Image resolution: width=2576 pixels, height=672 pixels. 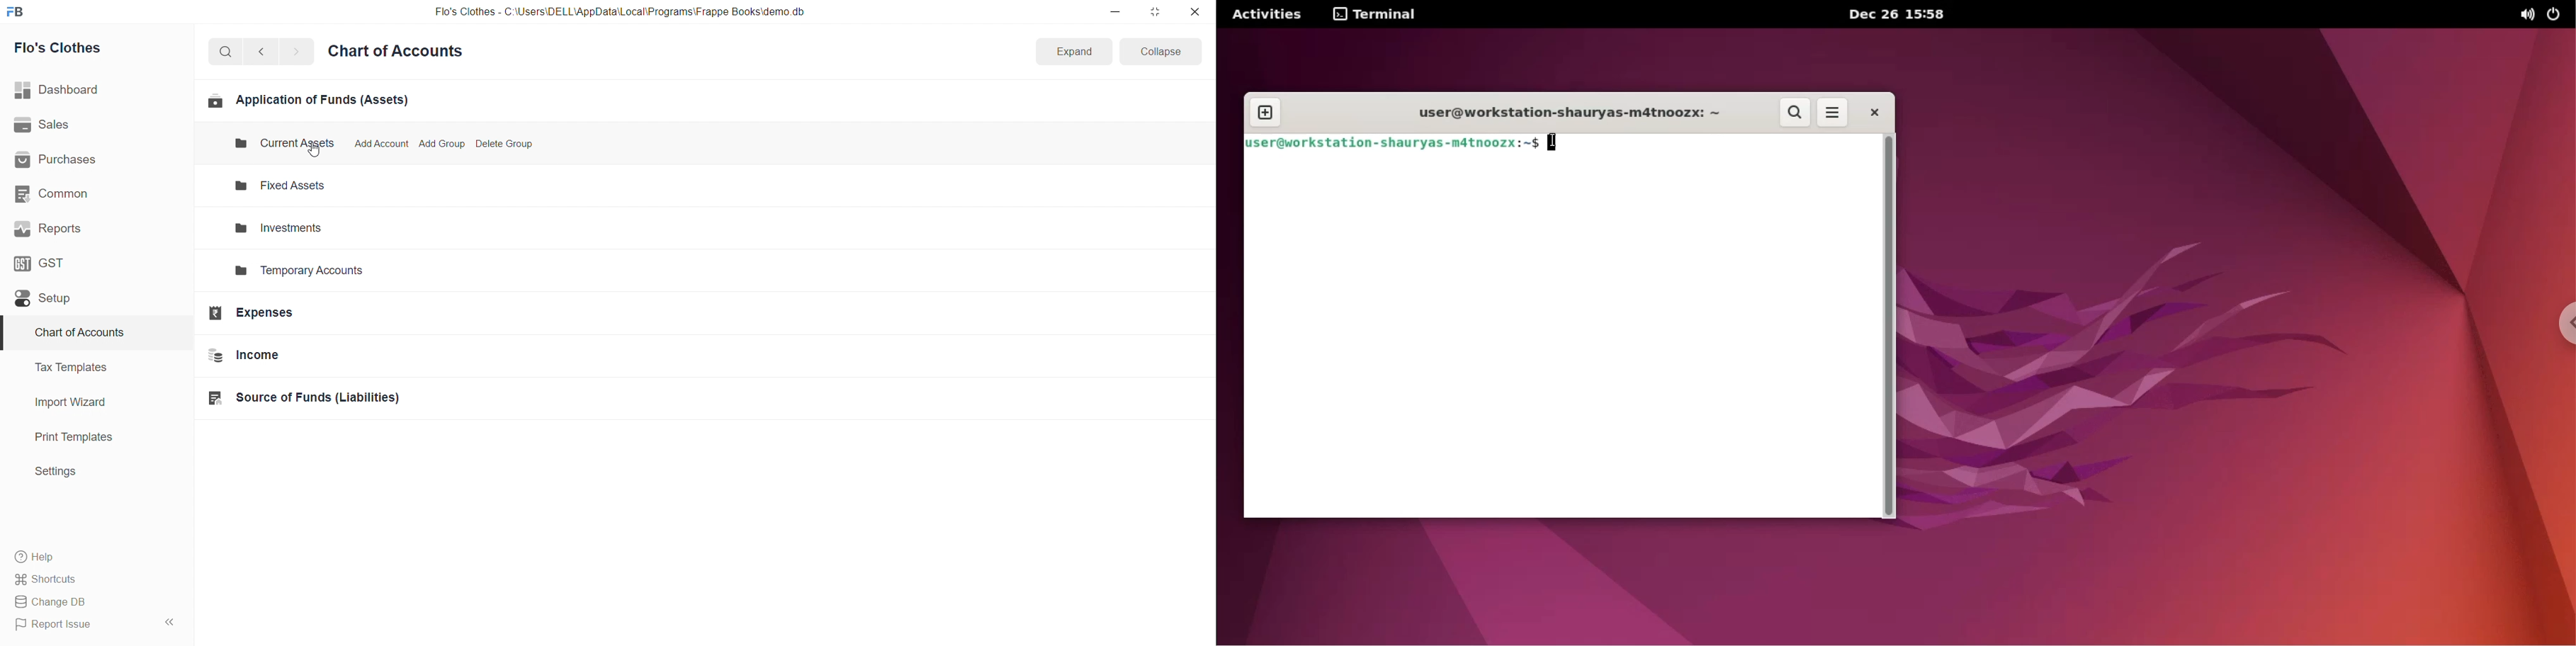 What do you see at coordinates (1267, 13) in the screenshot?
I see `Activities` at bounding box center [1267, 13].